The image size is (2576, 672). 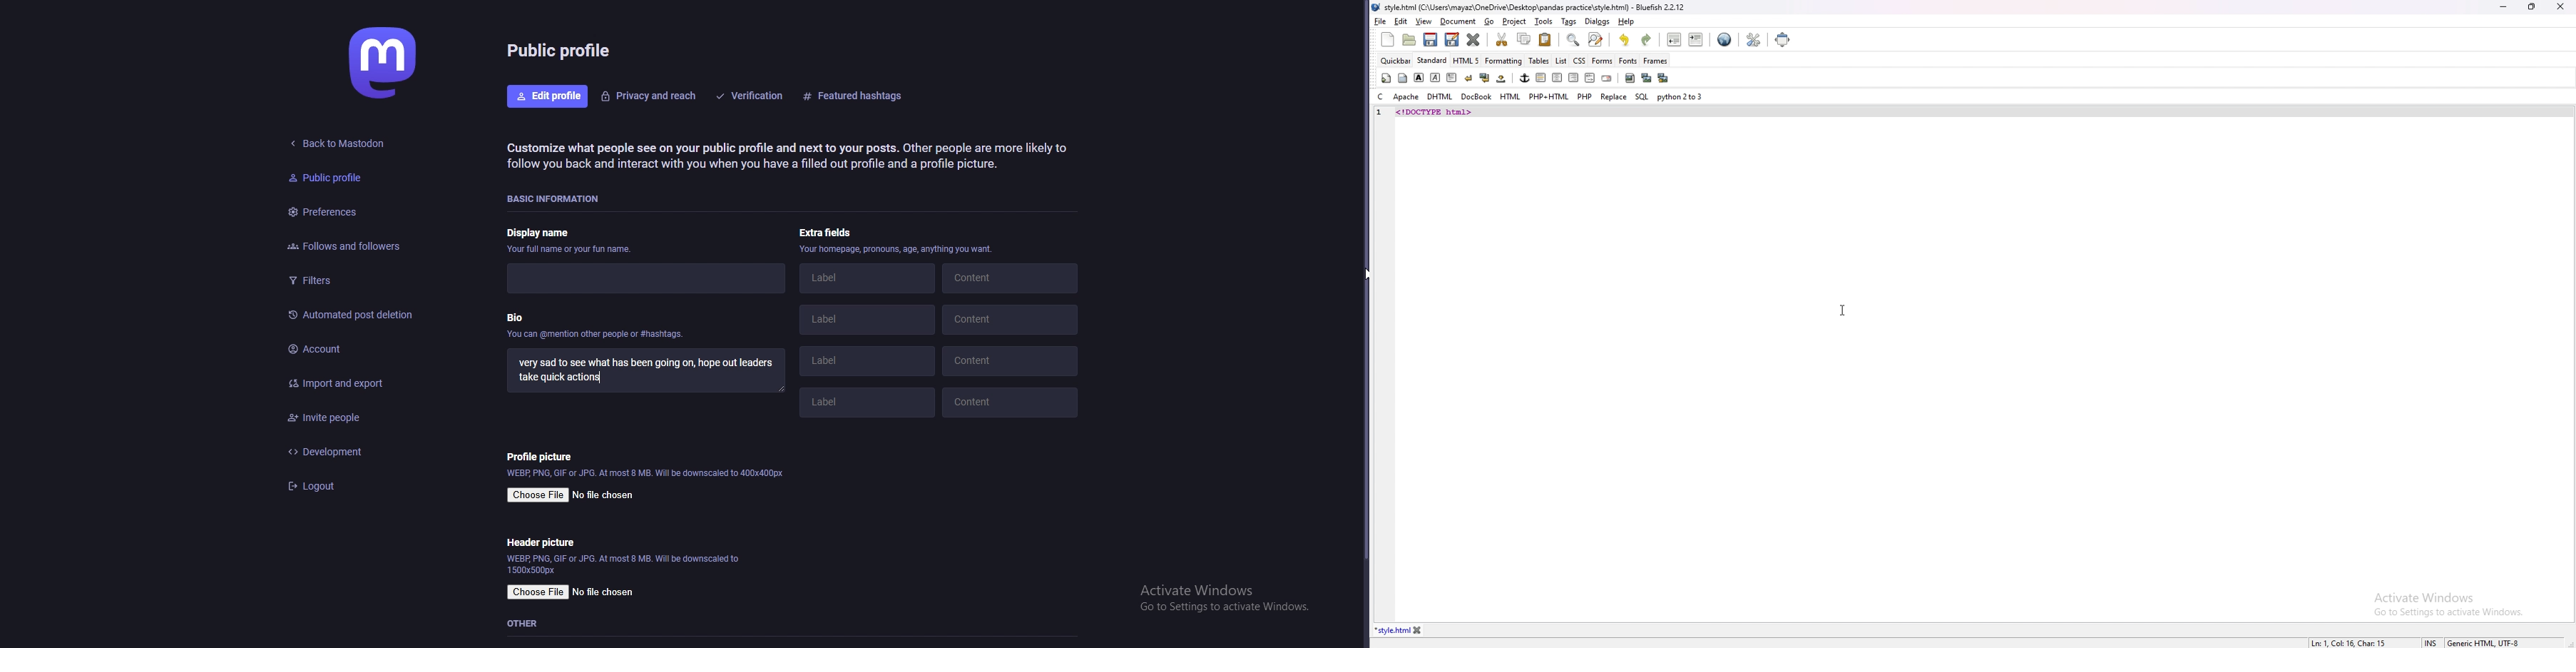 What do you see at coordinates (1646, 40) in the screenshot?
I see `redo` at bounding box center [1646, 40].